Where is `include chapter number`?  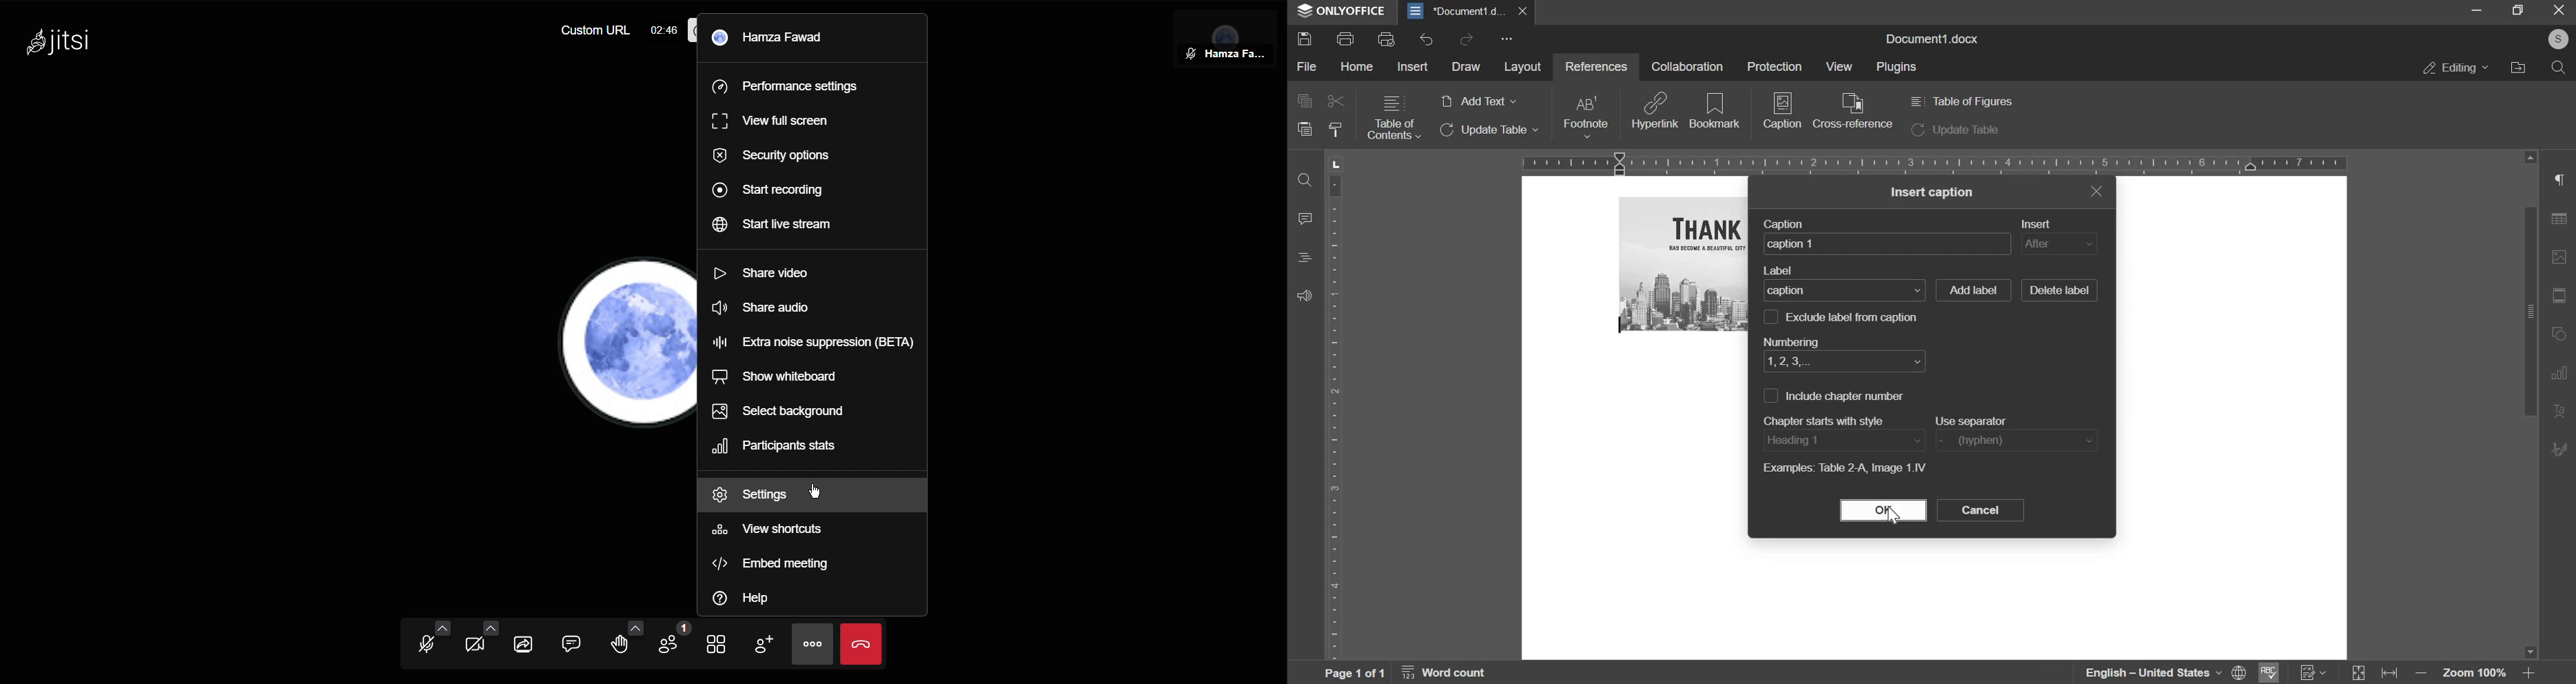 include chapter number is located at coordinates (1847, 396).